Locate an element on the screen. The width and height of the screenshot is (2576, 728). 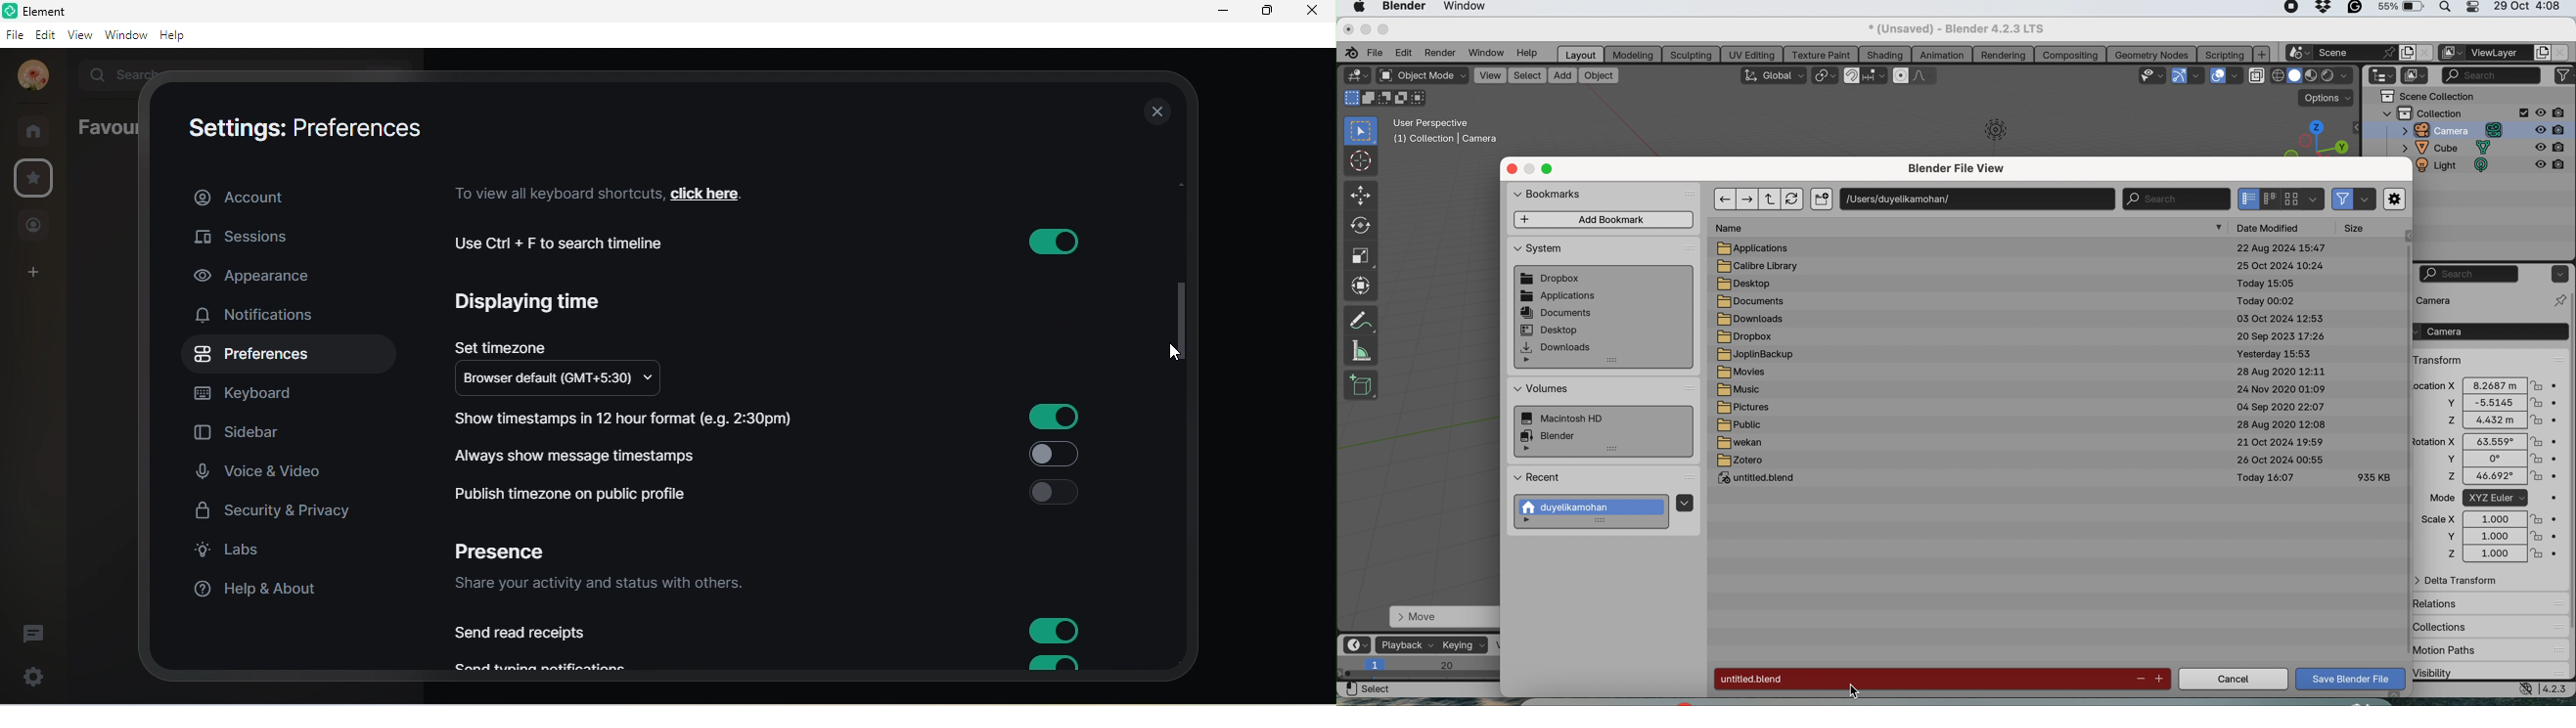
grammarly is located at coordinates (2355, 9).